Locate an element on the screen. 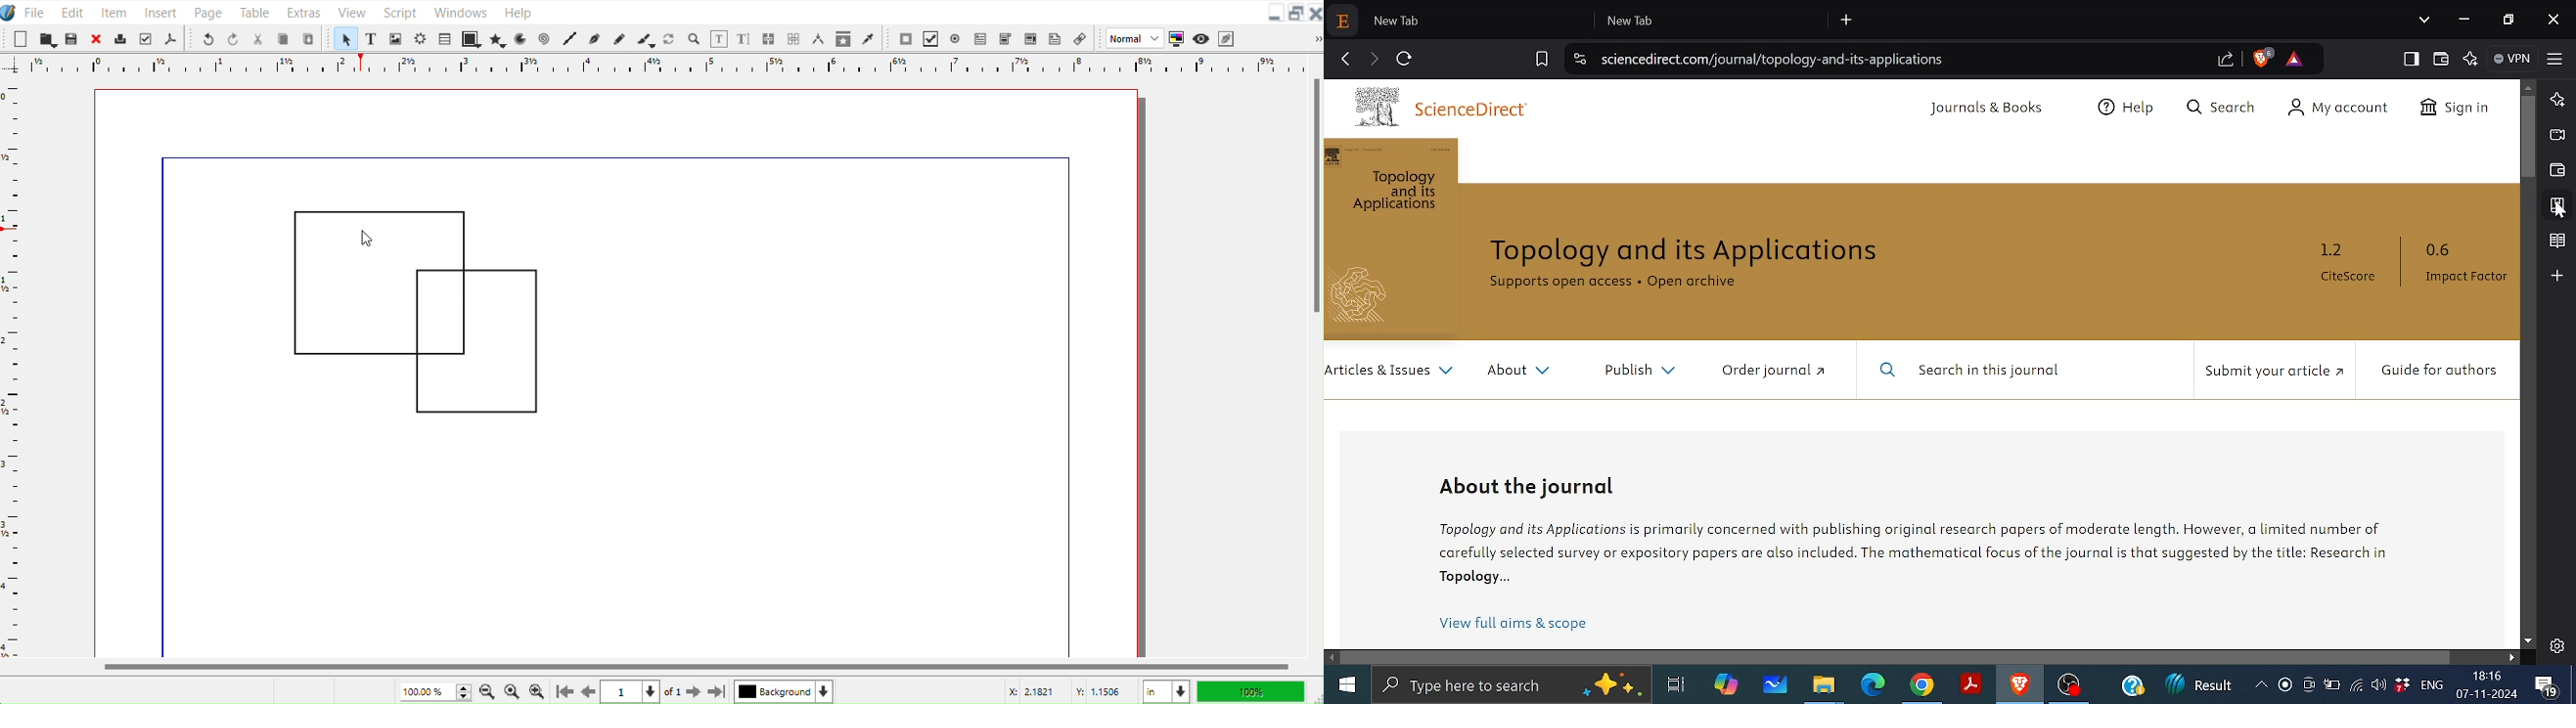 The height and width of the screenshot is (728, 2576). Move left is located at coordinates (1333, 658).